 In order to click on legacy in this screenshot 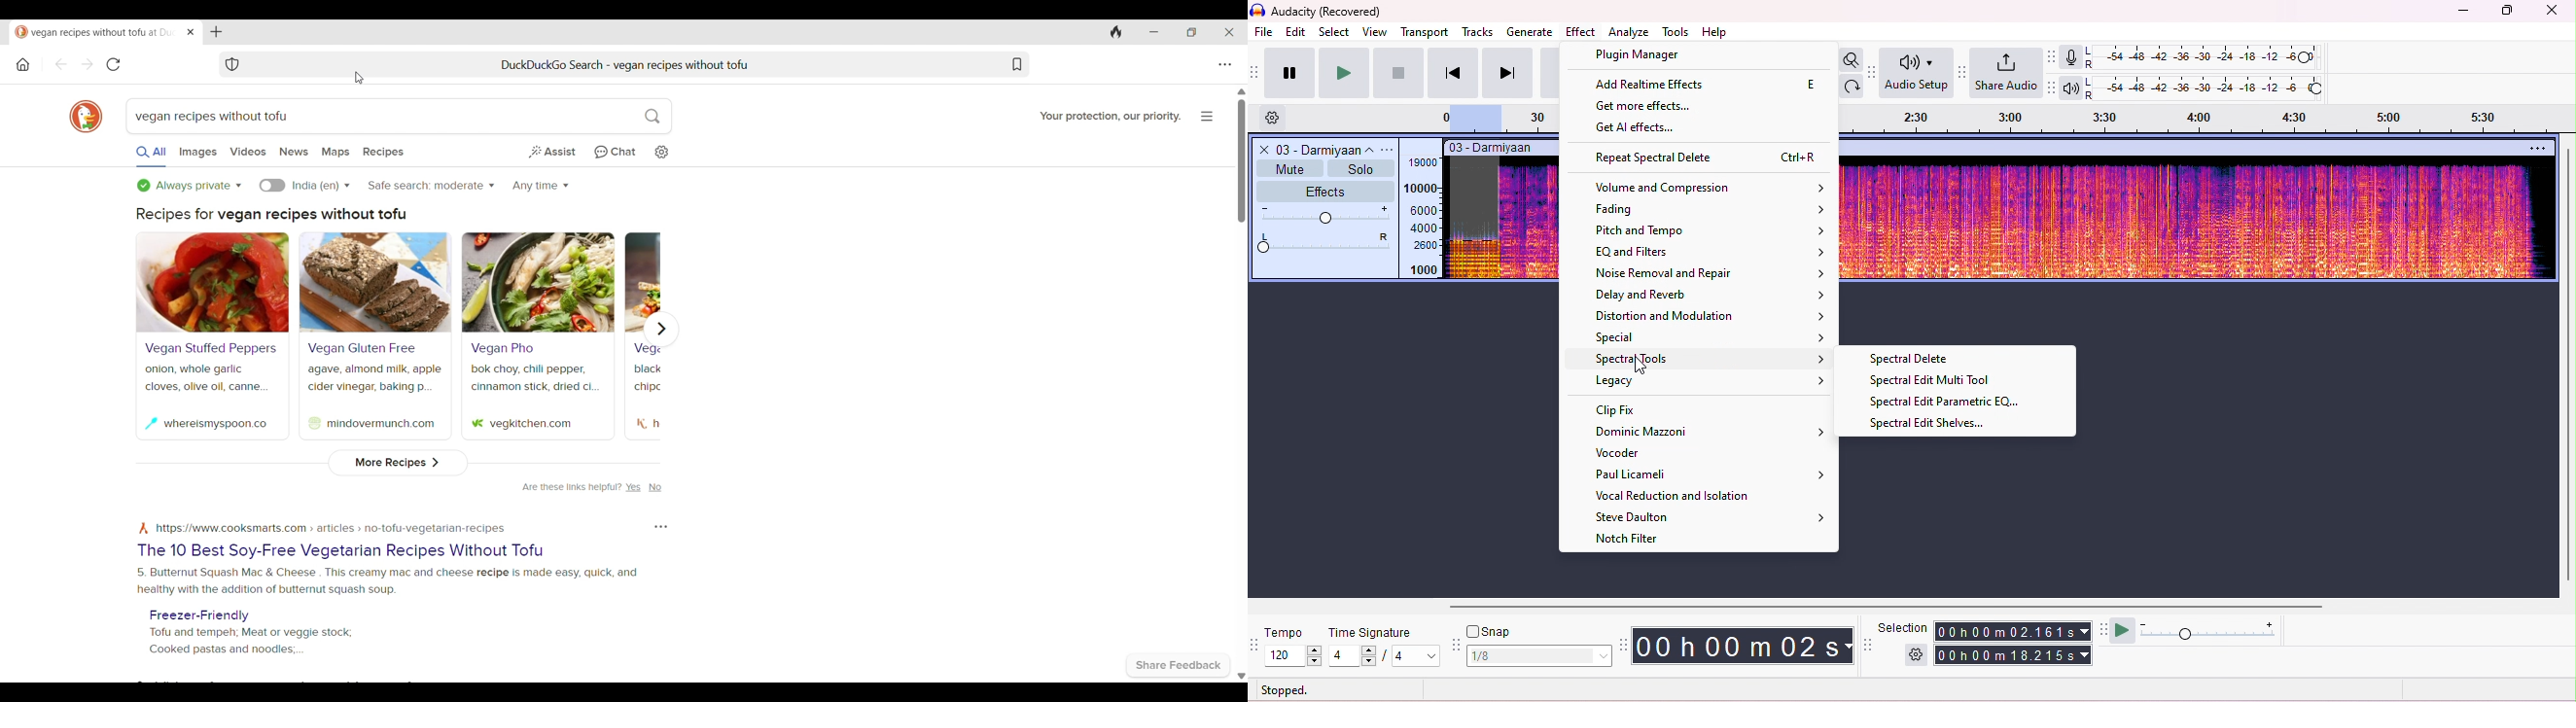, I will do `click(1711, 381)`.